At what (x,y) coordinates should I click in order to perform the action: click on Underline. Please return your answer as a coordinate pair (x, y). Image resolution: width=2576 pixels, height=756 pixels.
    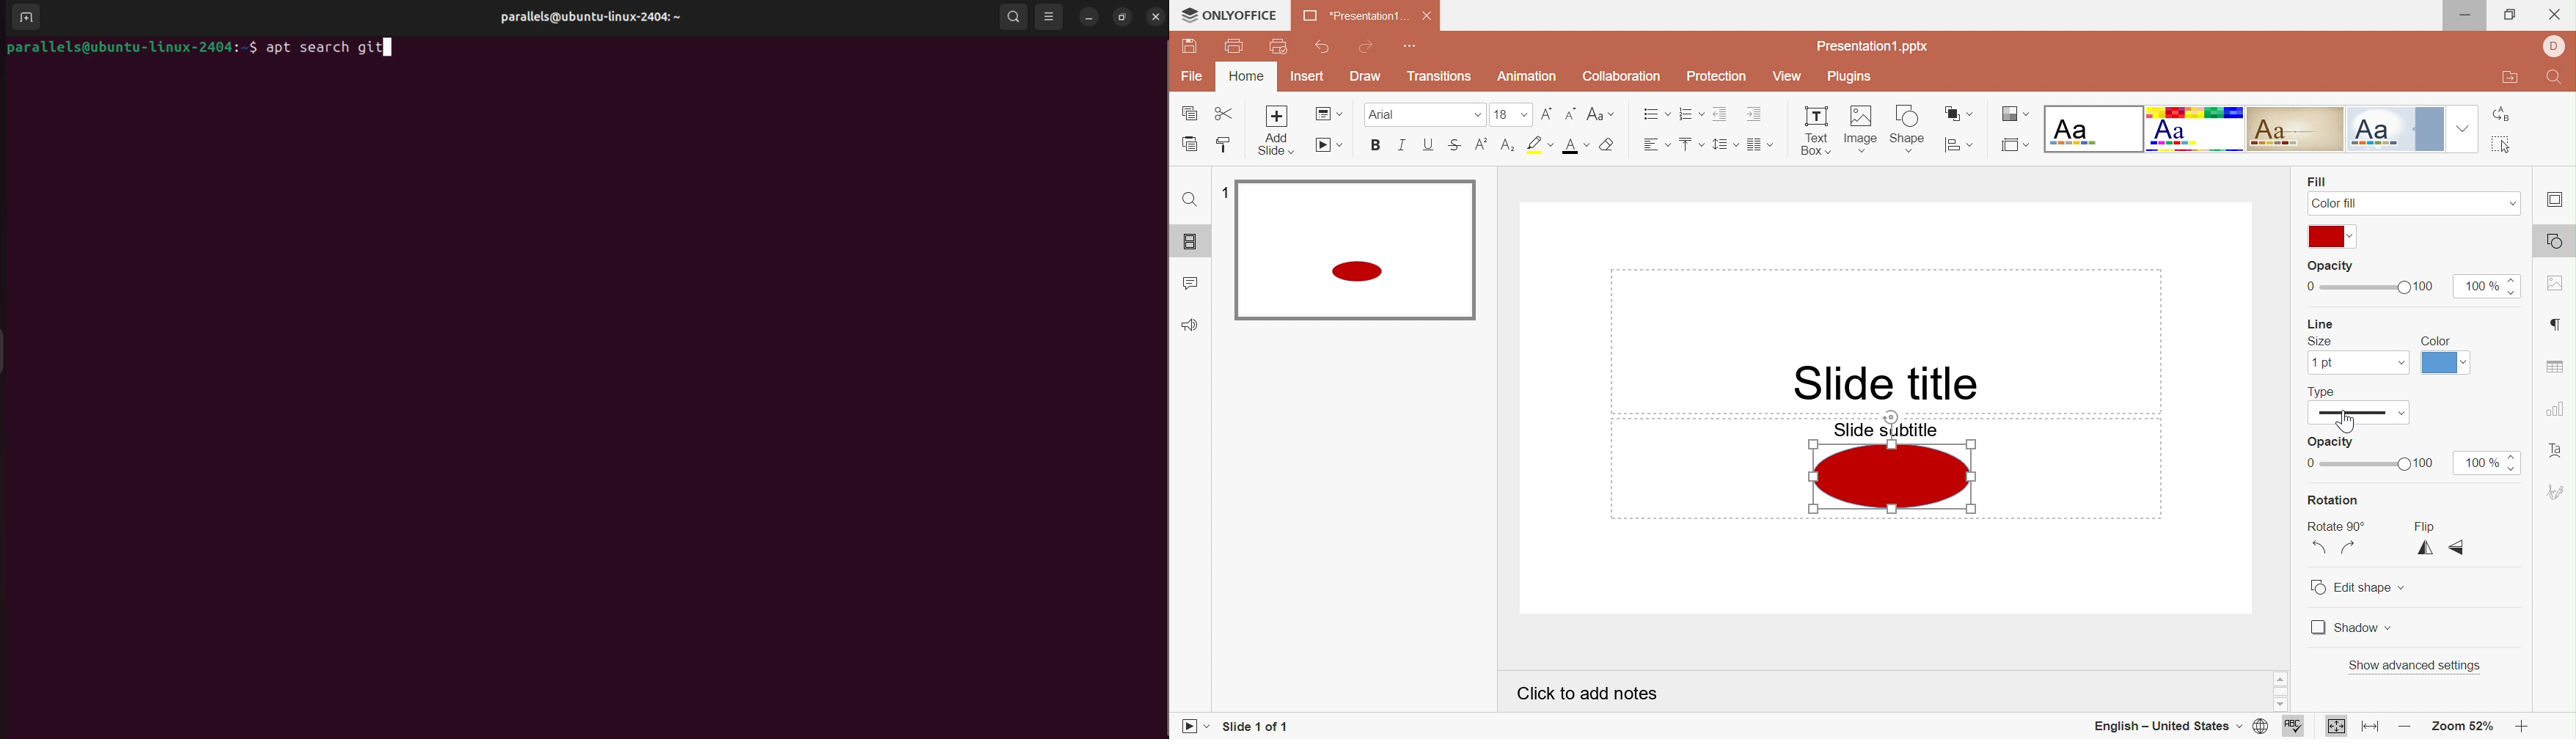
    Looking at the image, I should click on (1427, 144).